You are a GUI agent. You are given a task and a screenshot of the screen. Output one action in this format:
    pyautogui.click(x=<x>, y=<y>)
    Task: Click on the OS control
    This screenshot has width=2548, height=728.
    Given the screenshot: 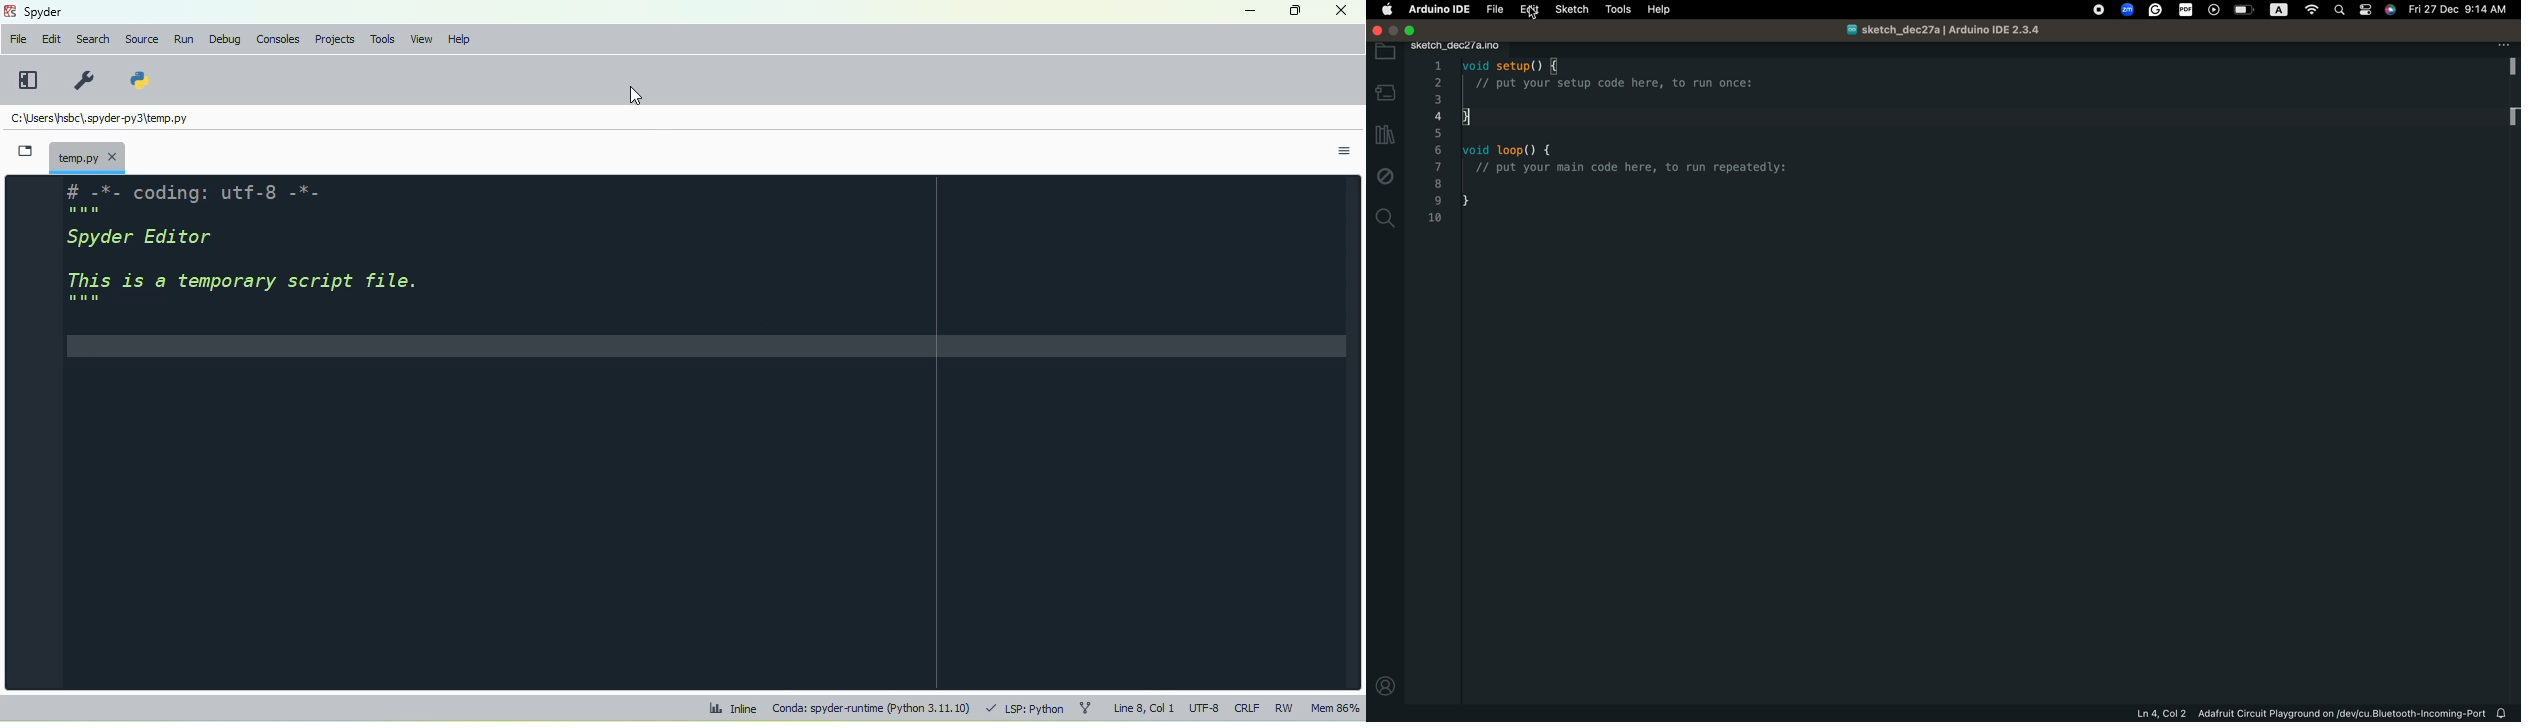 What is the action you would take?
    pyautogui.click(x=2242, y=9)
    